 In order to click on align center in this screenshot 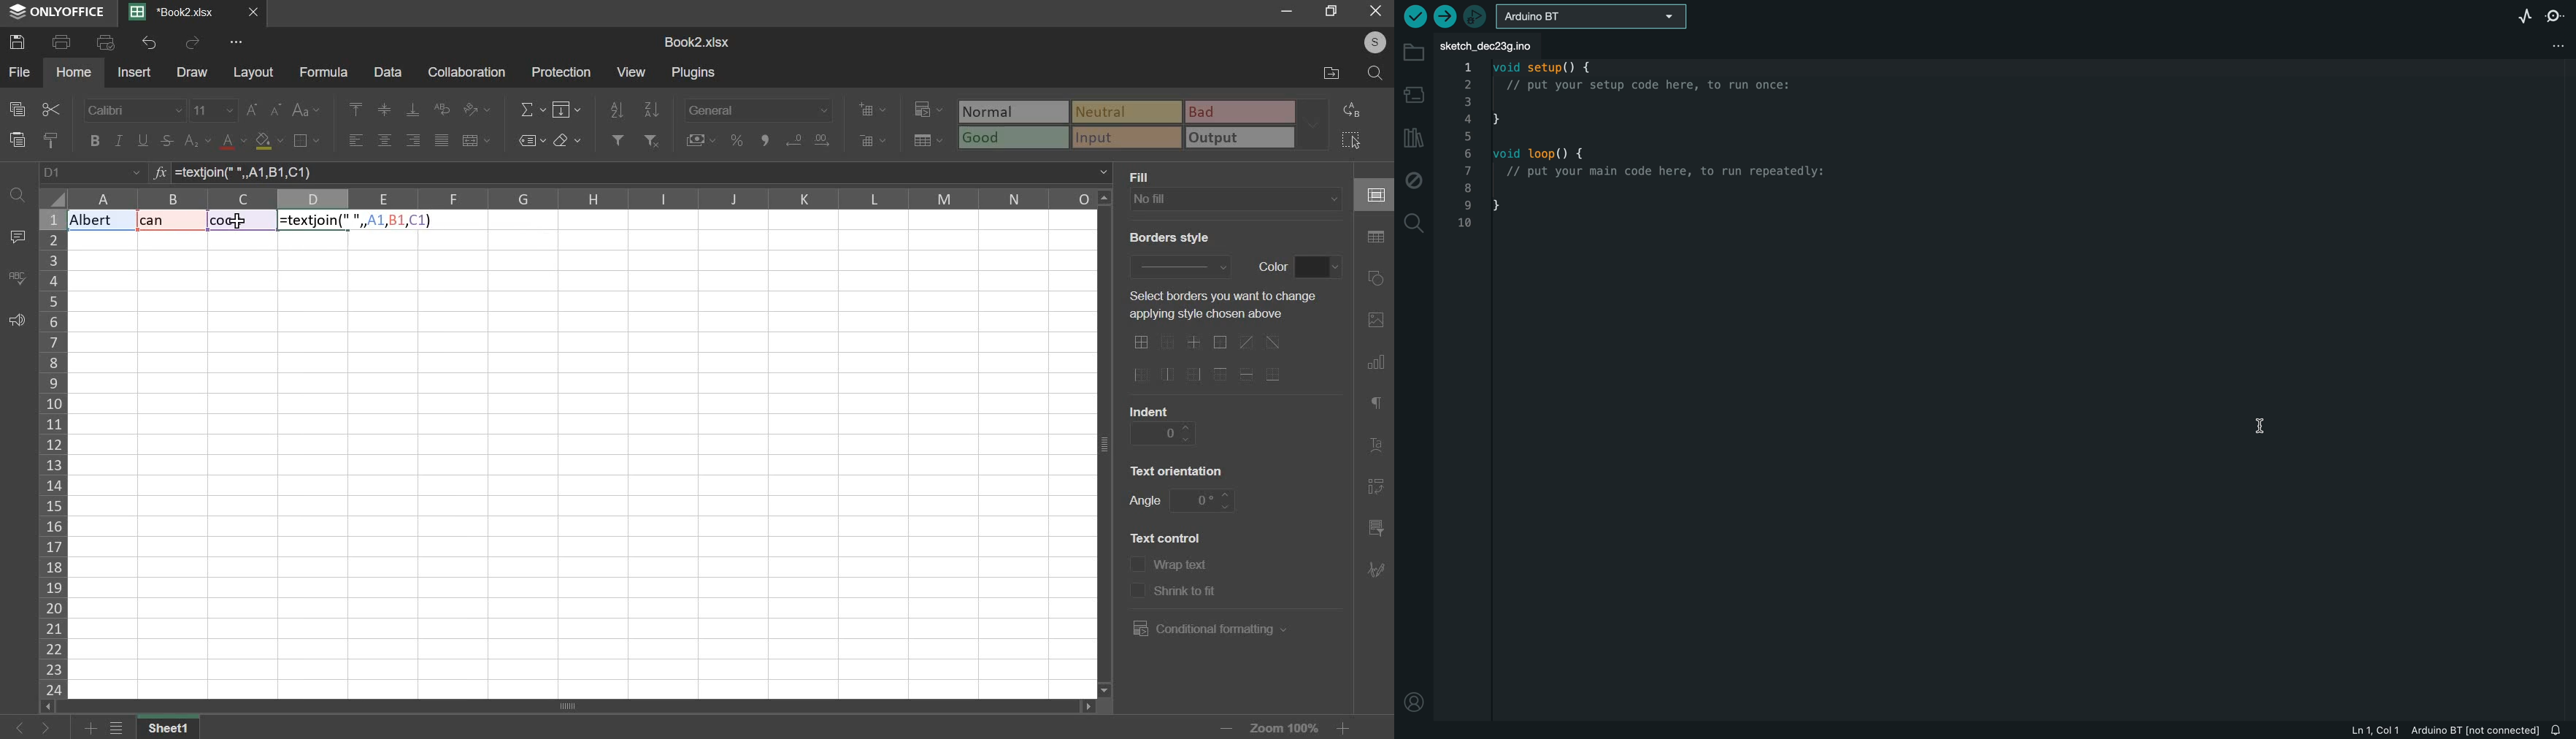, I will do `click(385, 141)`.